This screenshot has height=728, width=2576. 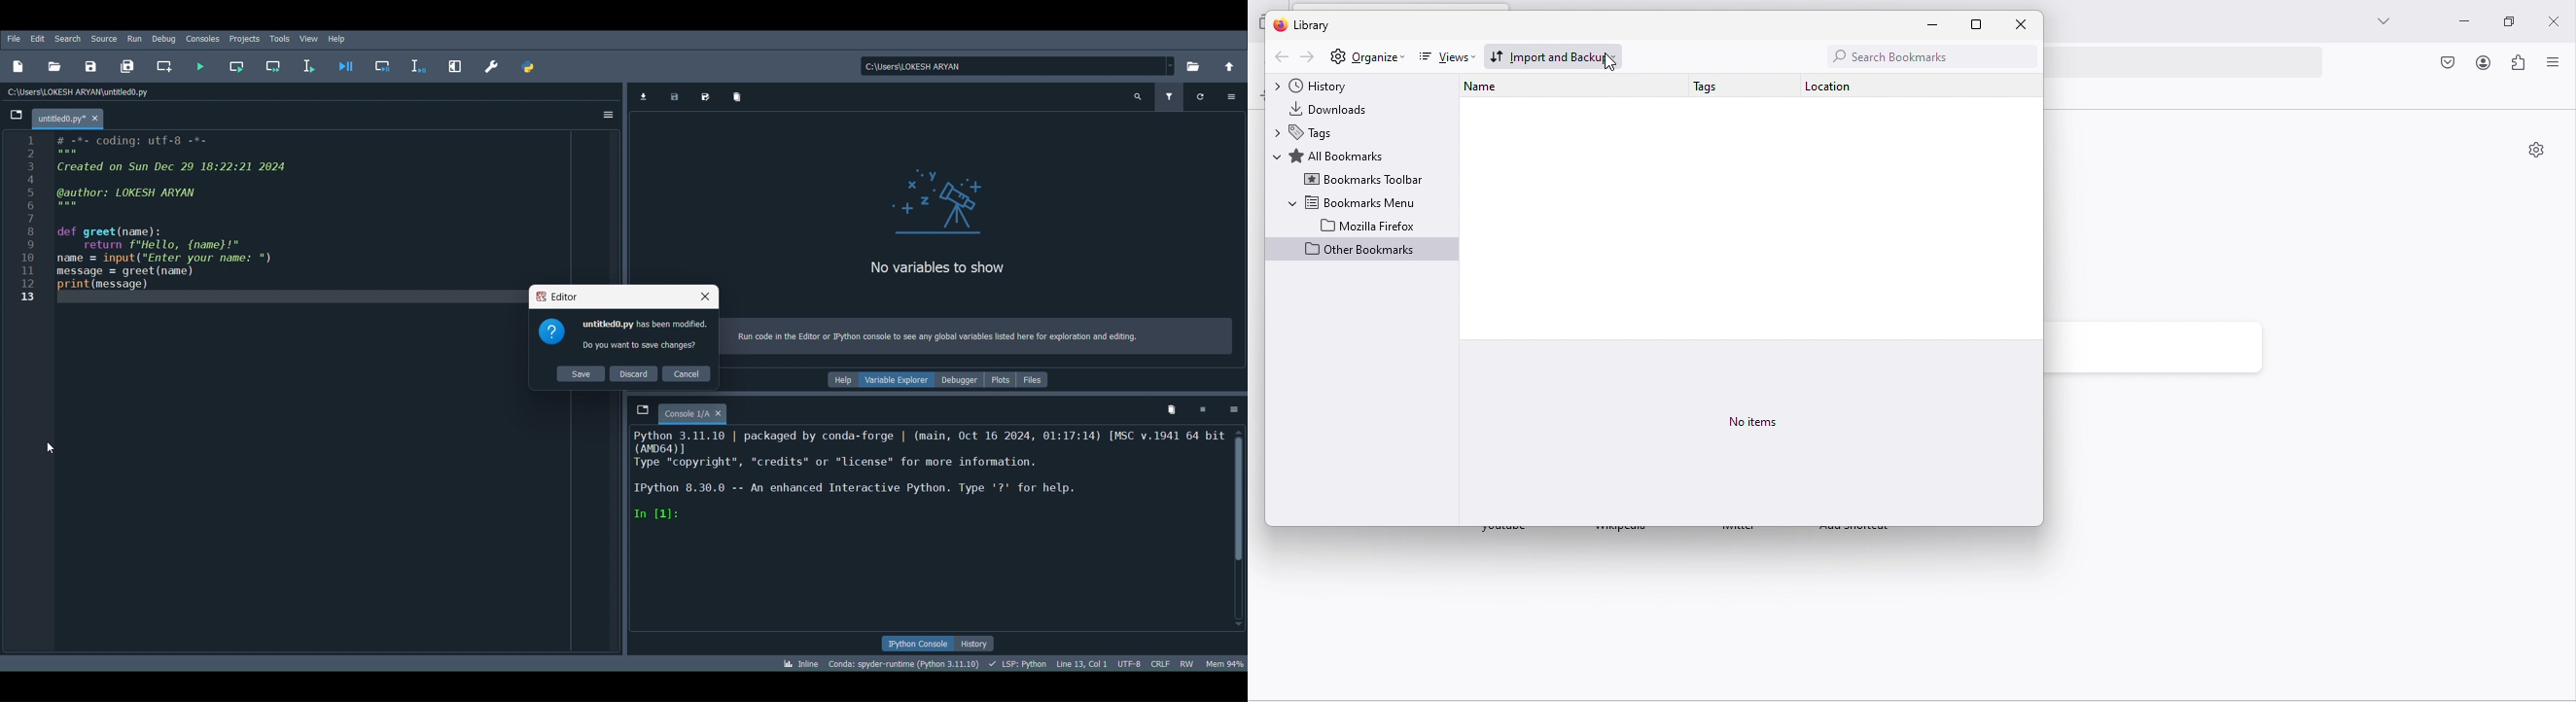 What do you see at coordinates (54, 450) in the screenshot?
I see `Cursor` at bounding box center [54, 450].